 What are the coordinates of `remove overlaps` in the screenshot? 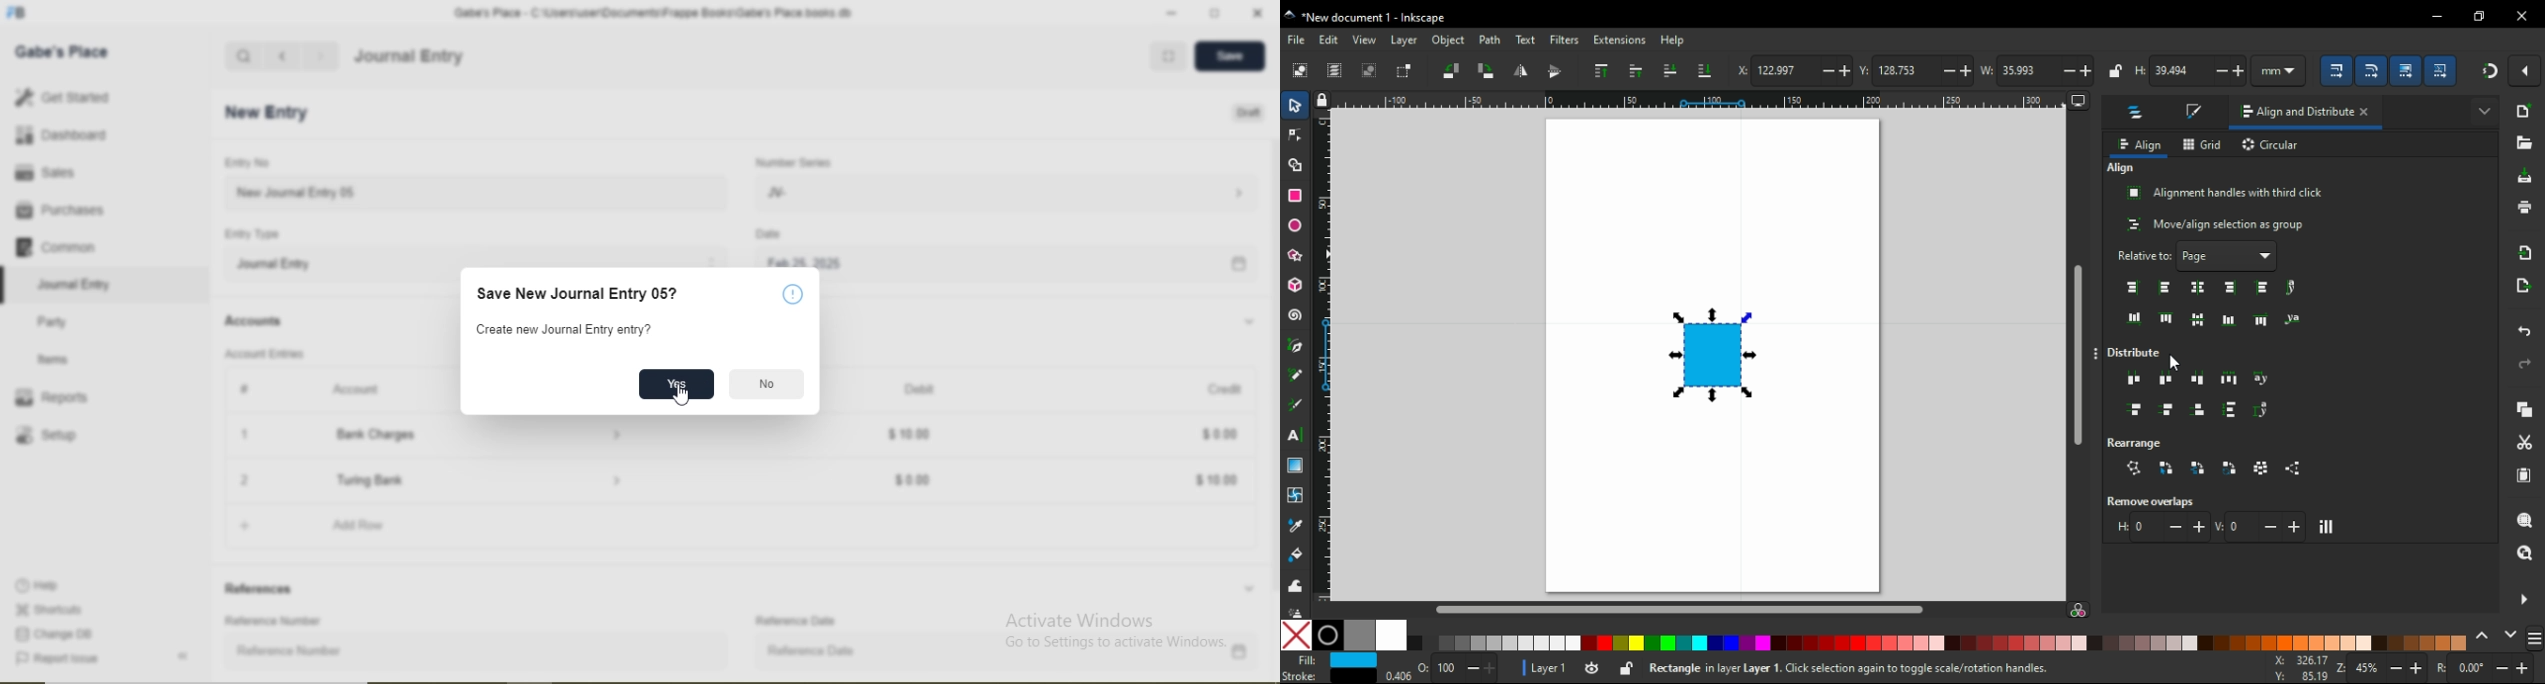 It's located at (2156, 501).